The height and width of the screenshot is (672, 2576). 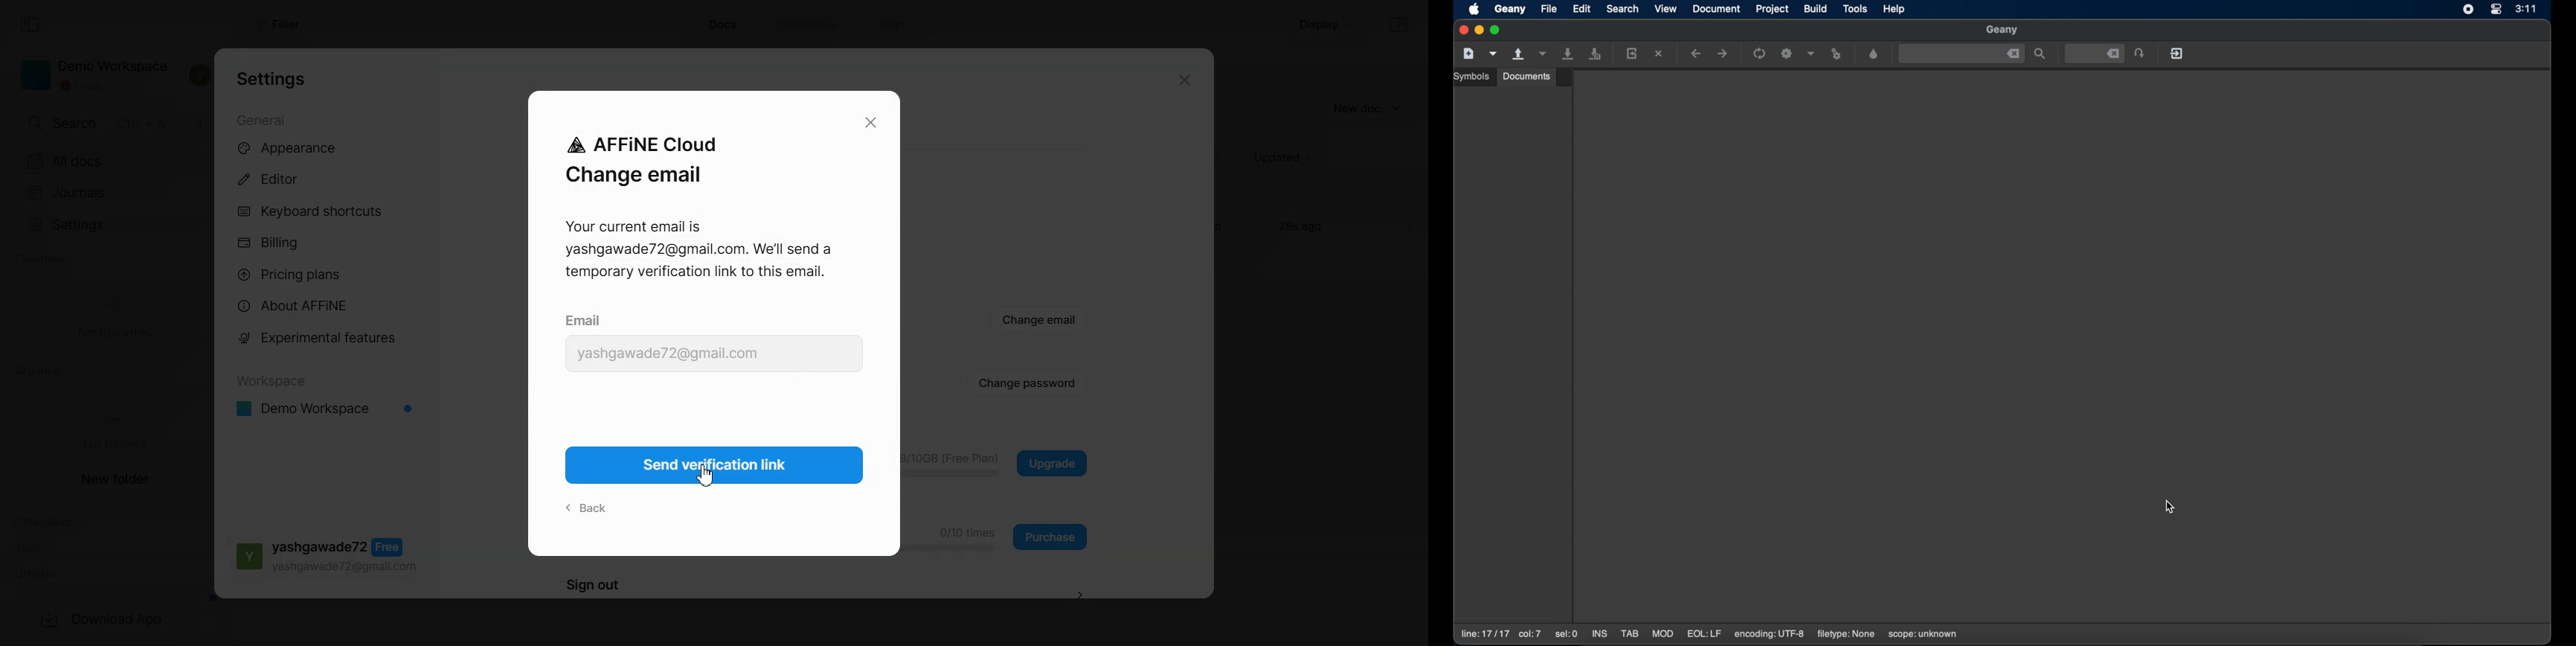 What do you see at coordinates (1811, 53) in the screenshot?
I see `choose more build options` at bounding box center [1811, 53].